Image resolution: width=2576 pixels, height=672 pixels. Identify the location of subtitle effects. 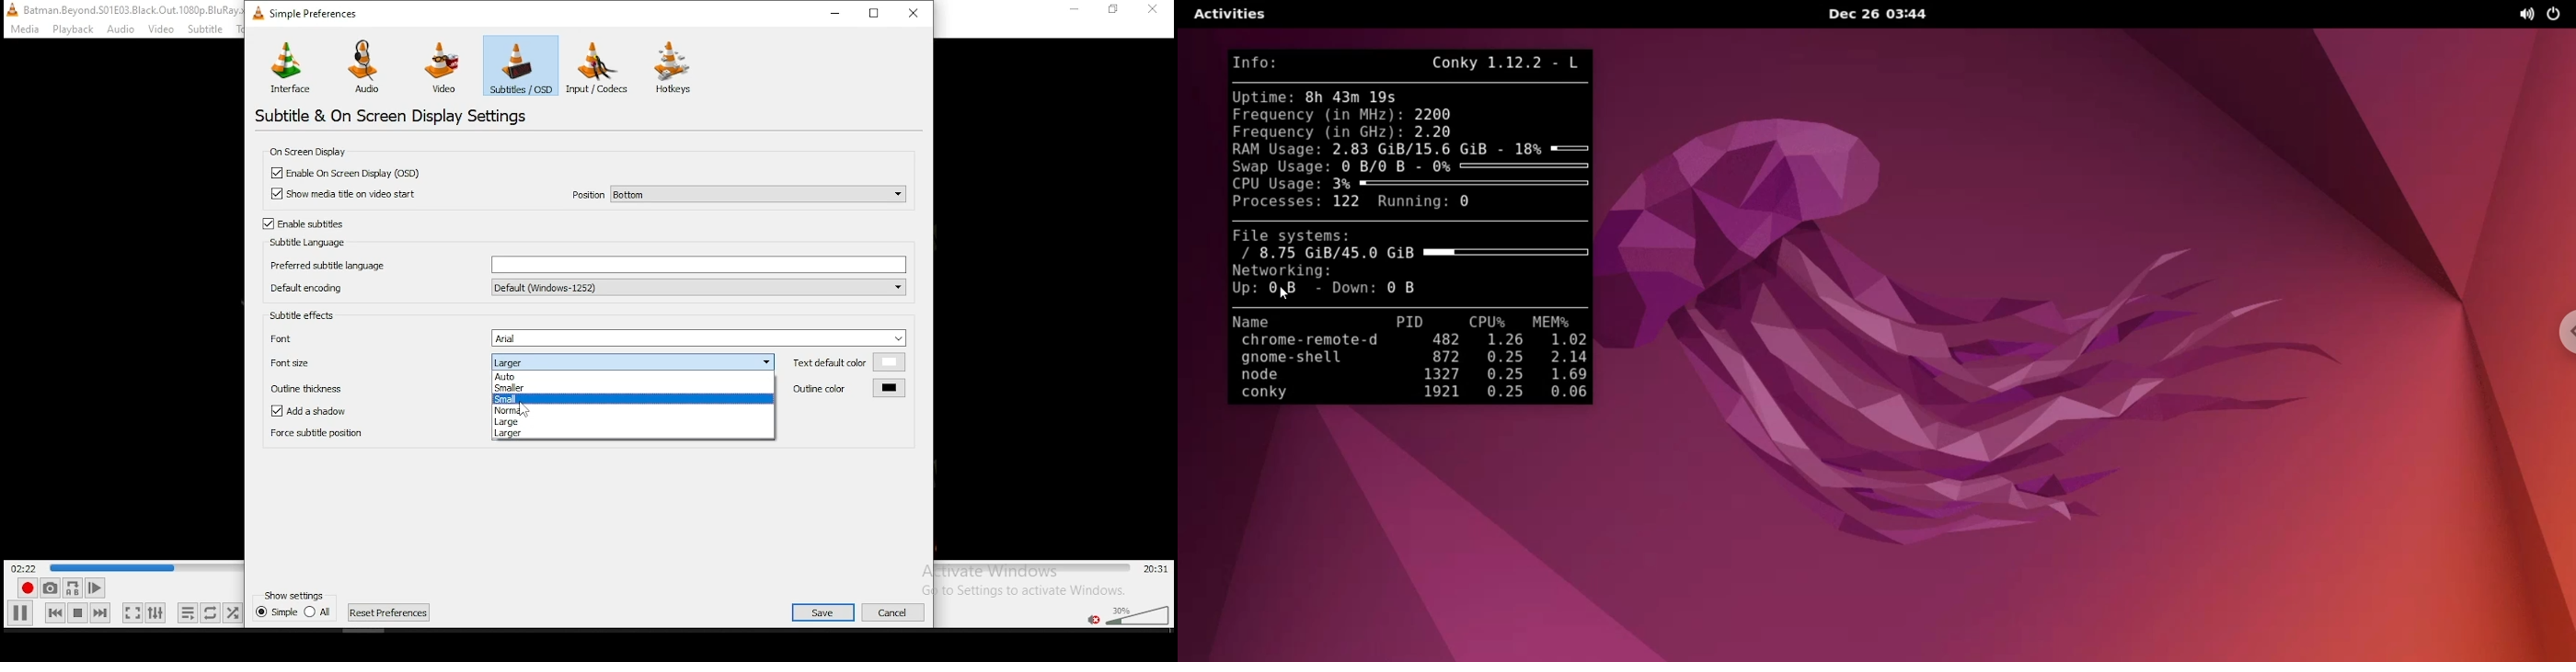
(305, 317).